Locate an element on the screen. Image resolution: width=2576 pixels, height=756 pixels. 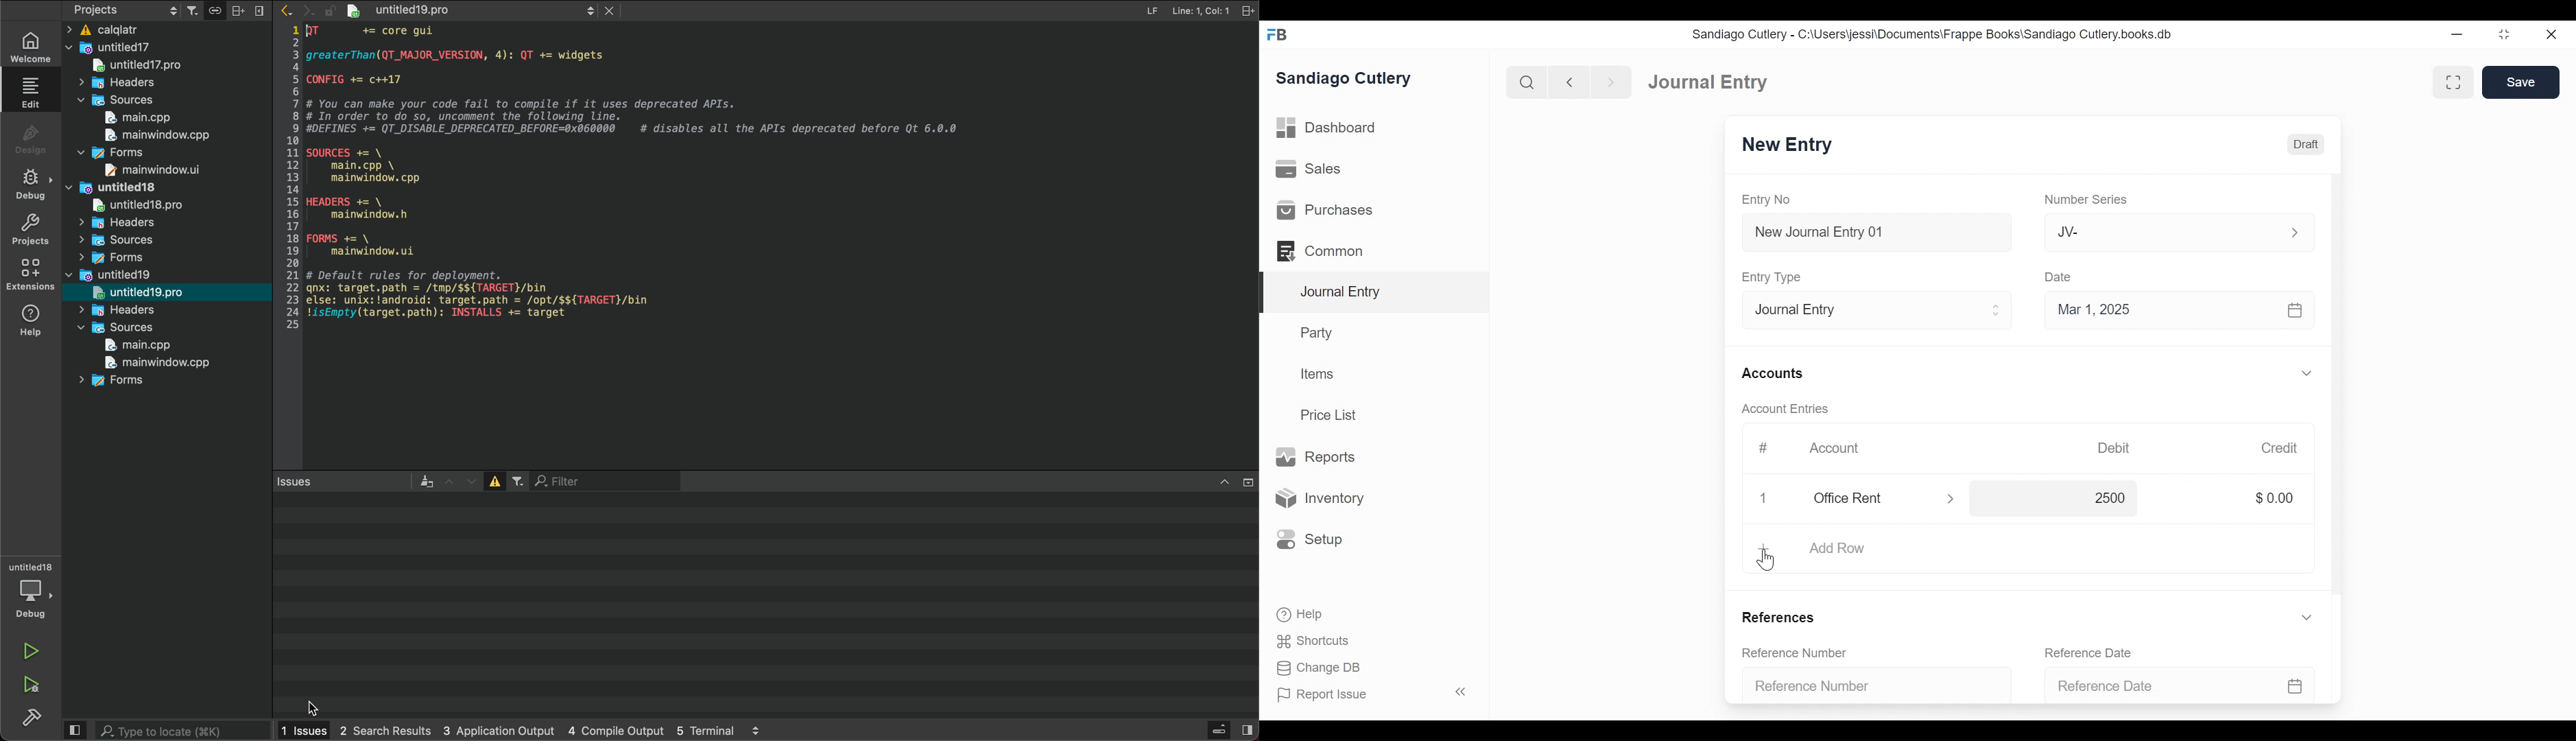
close is located at coordinates (2556, 33).